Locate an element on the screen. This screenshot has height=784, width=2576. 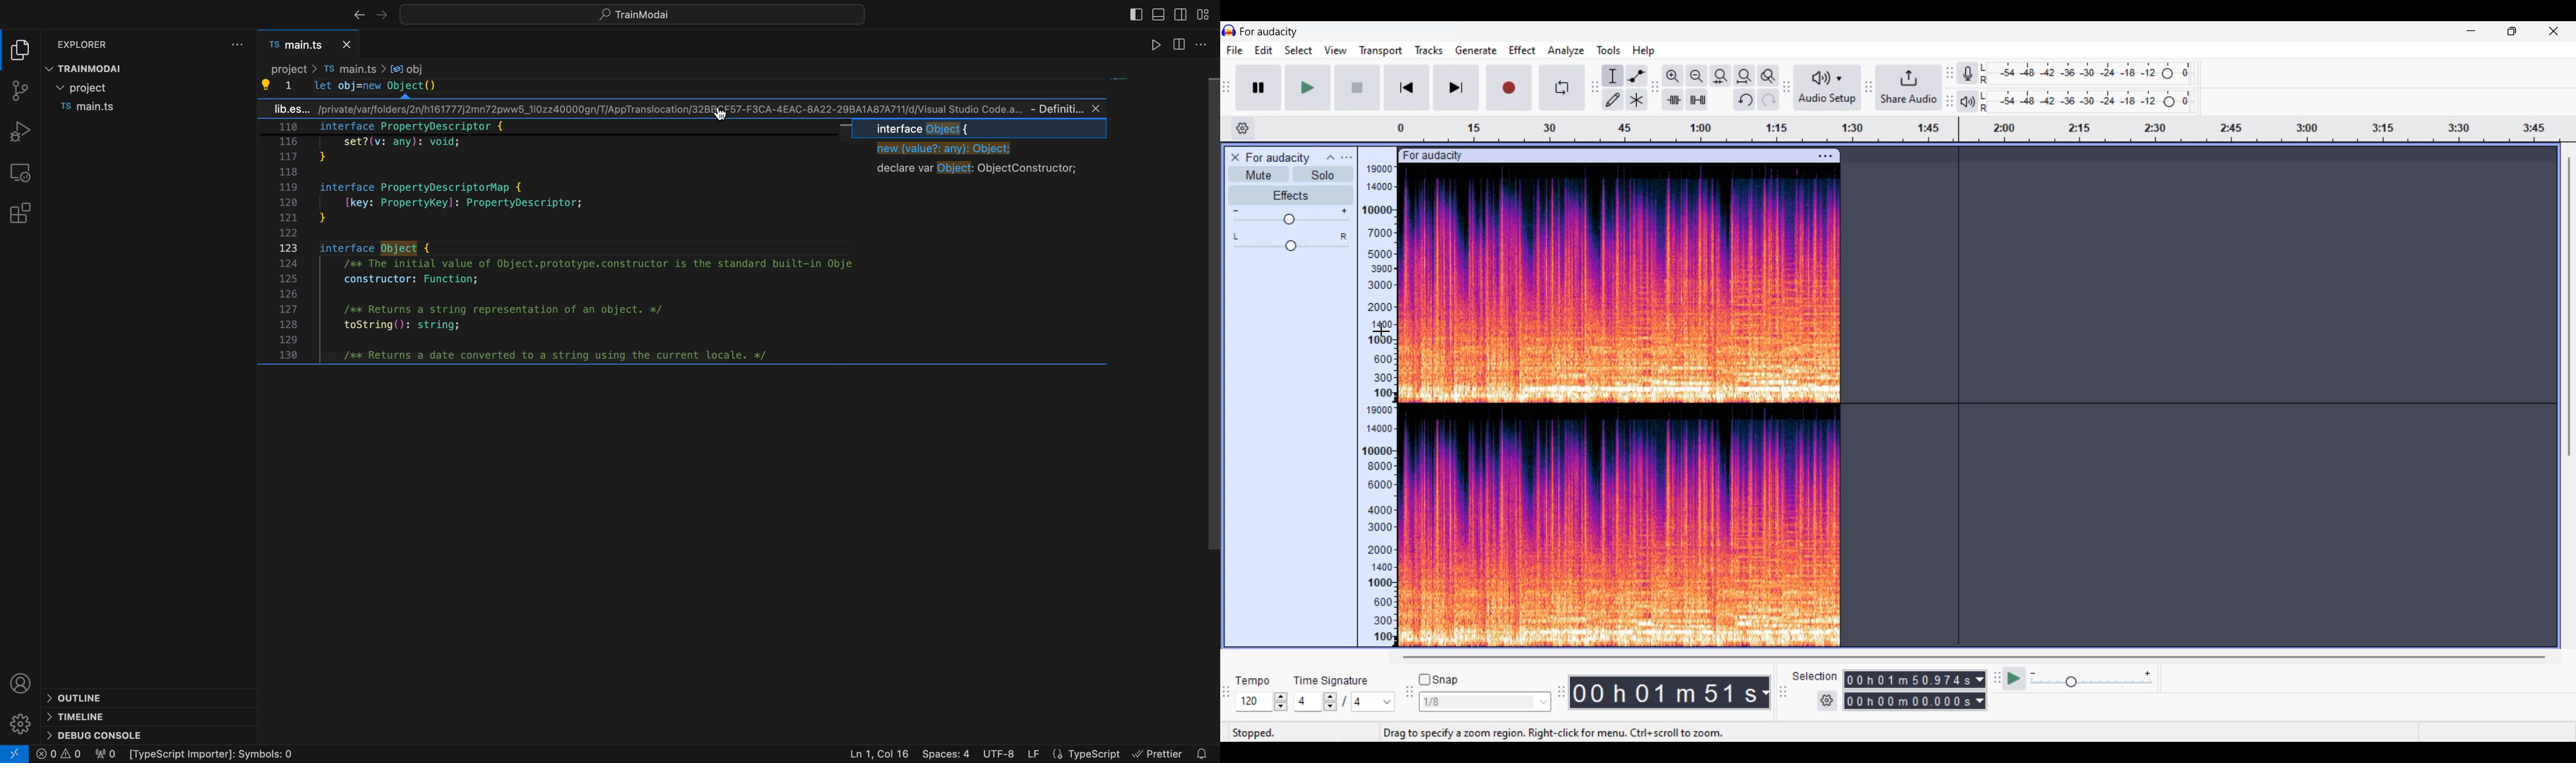
Skip/Select to end is located at coordinates (1457, 88).